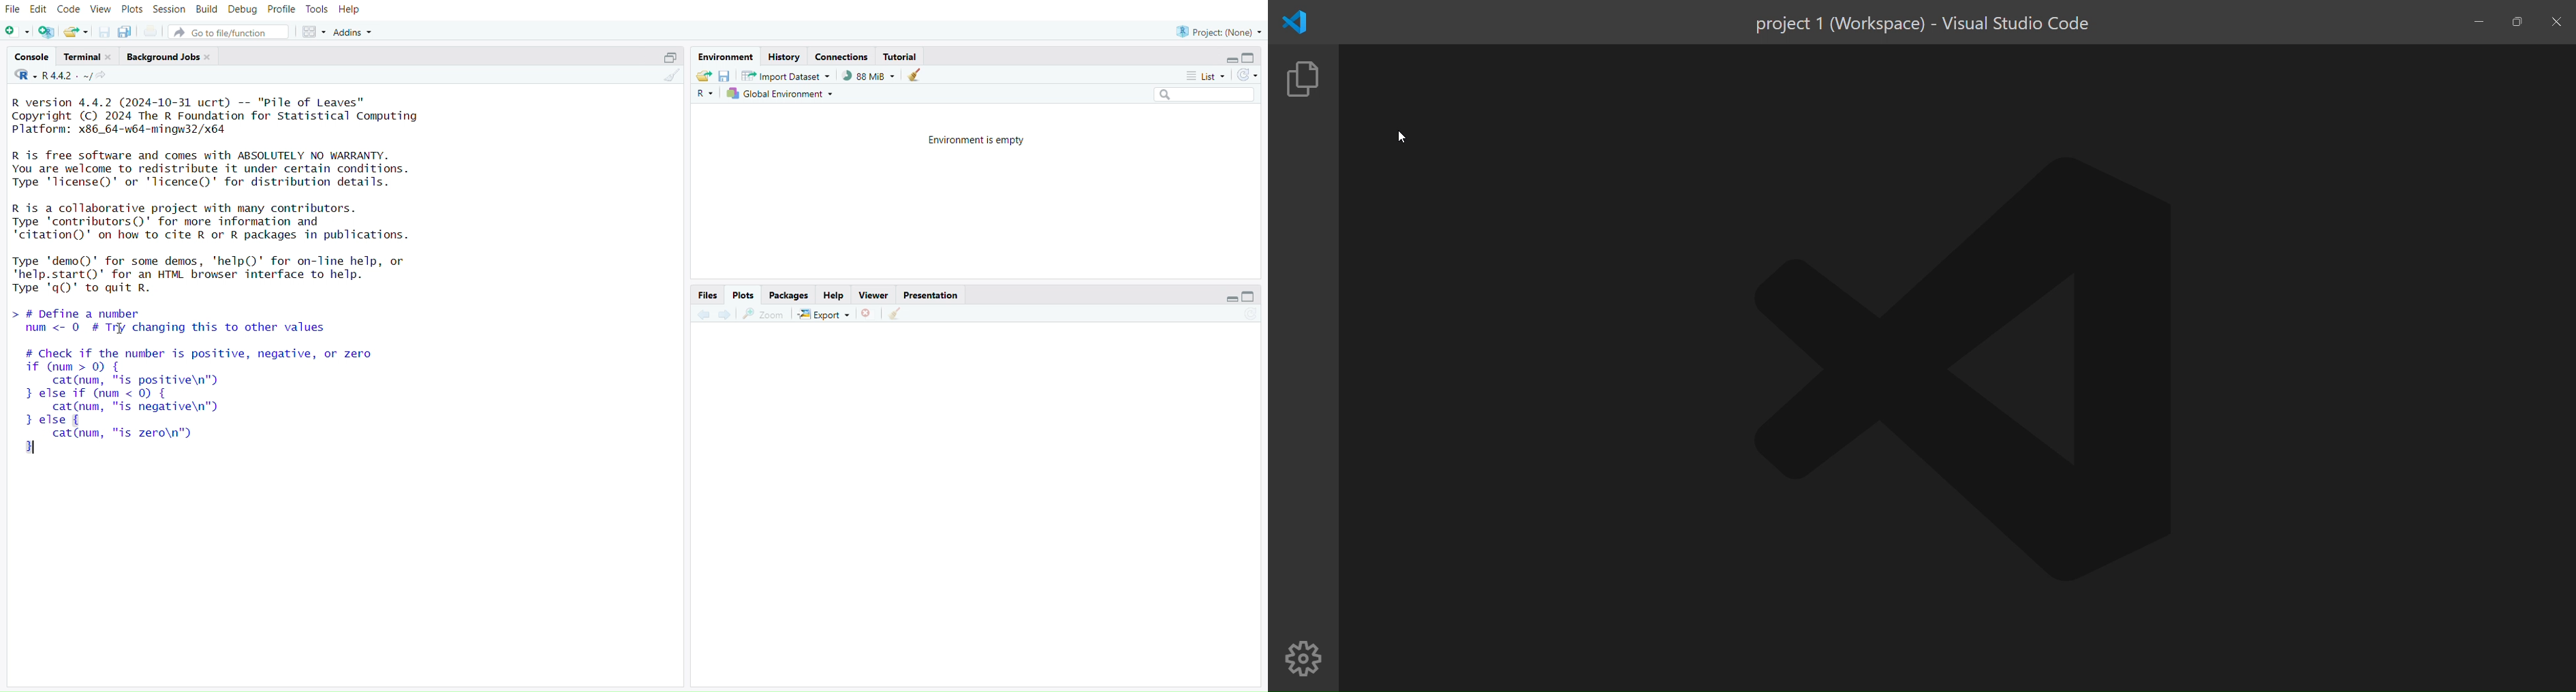  What do you see at coordinates (124, 32) in the screenshot?
I see `save all open document` at bounding box center [124, 32].